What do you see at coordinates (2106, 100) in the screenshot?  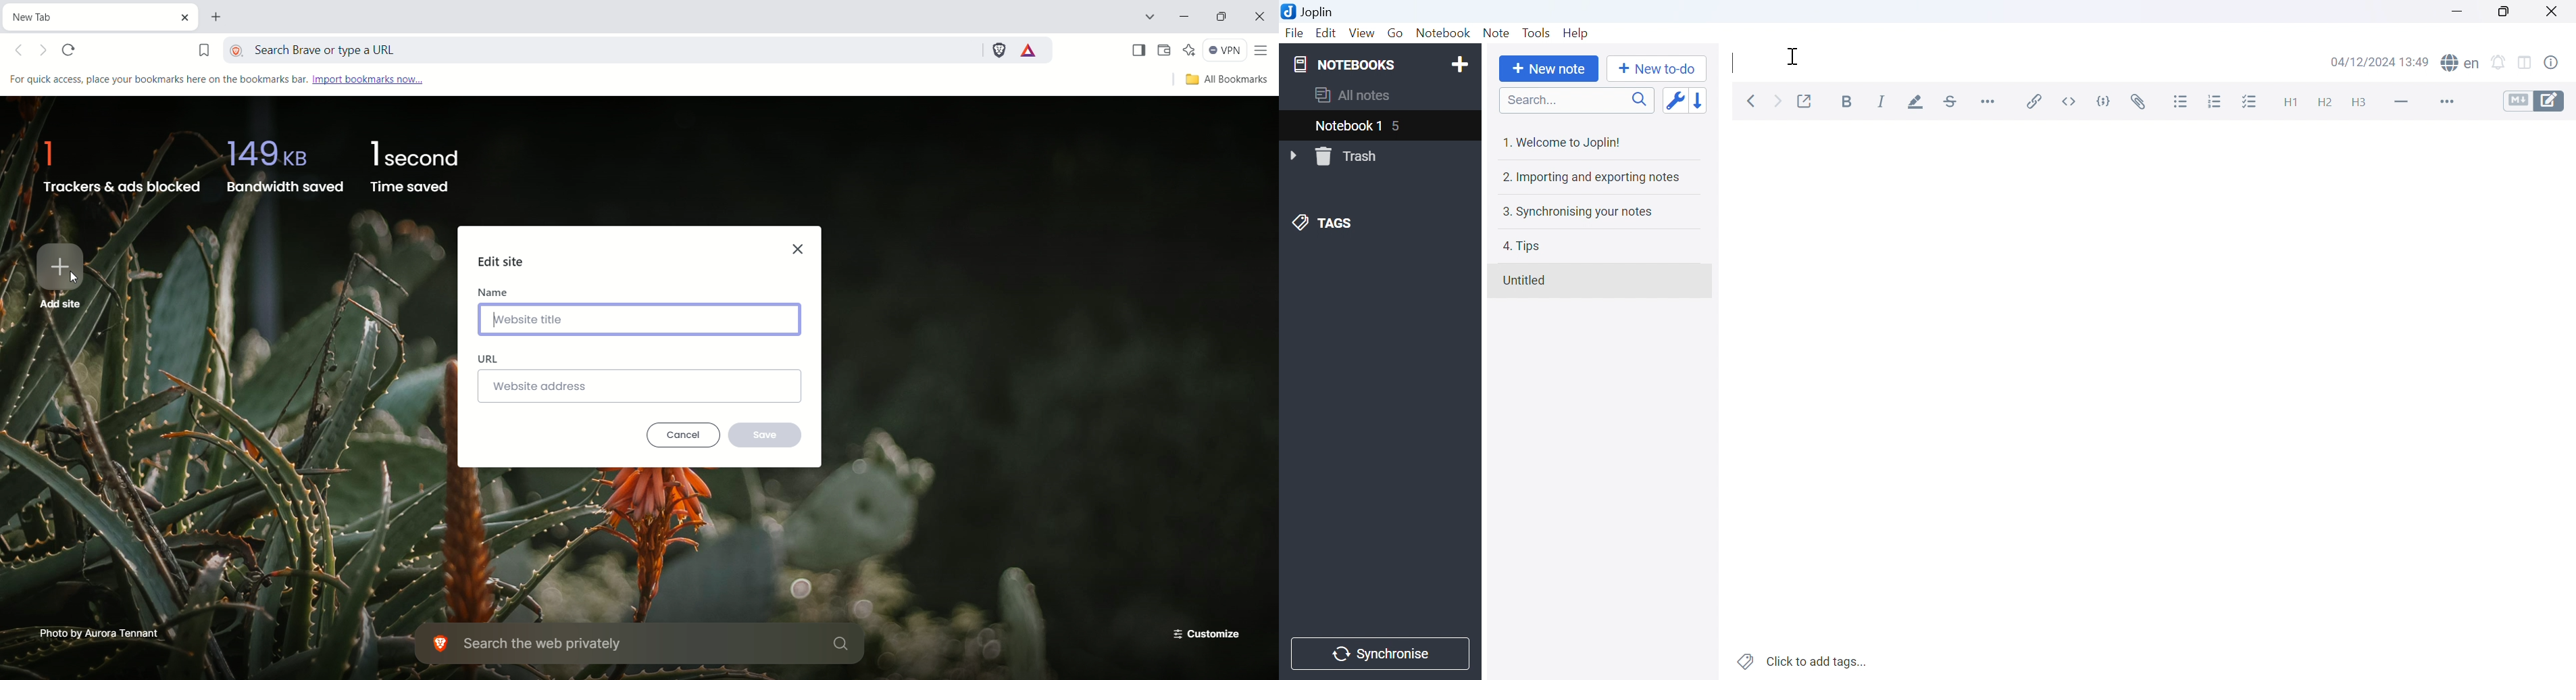 I see `Code` at bounding box center [2106, 100].